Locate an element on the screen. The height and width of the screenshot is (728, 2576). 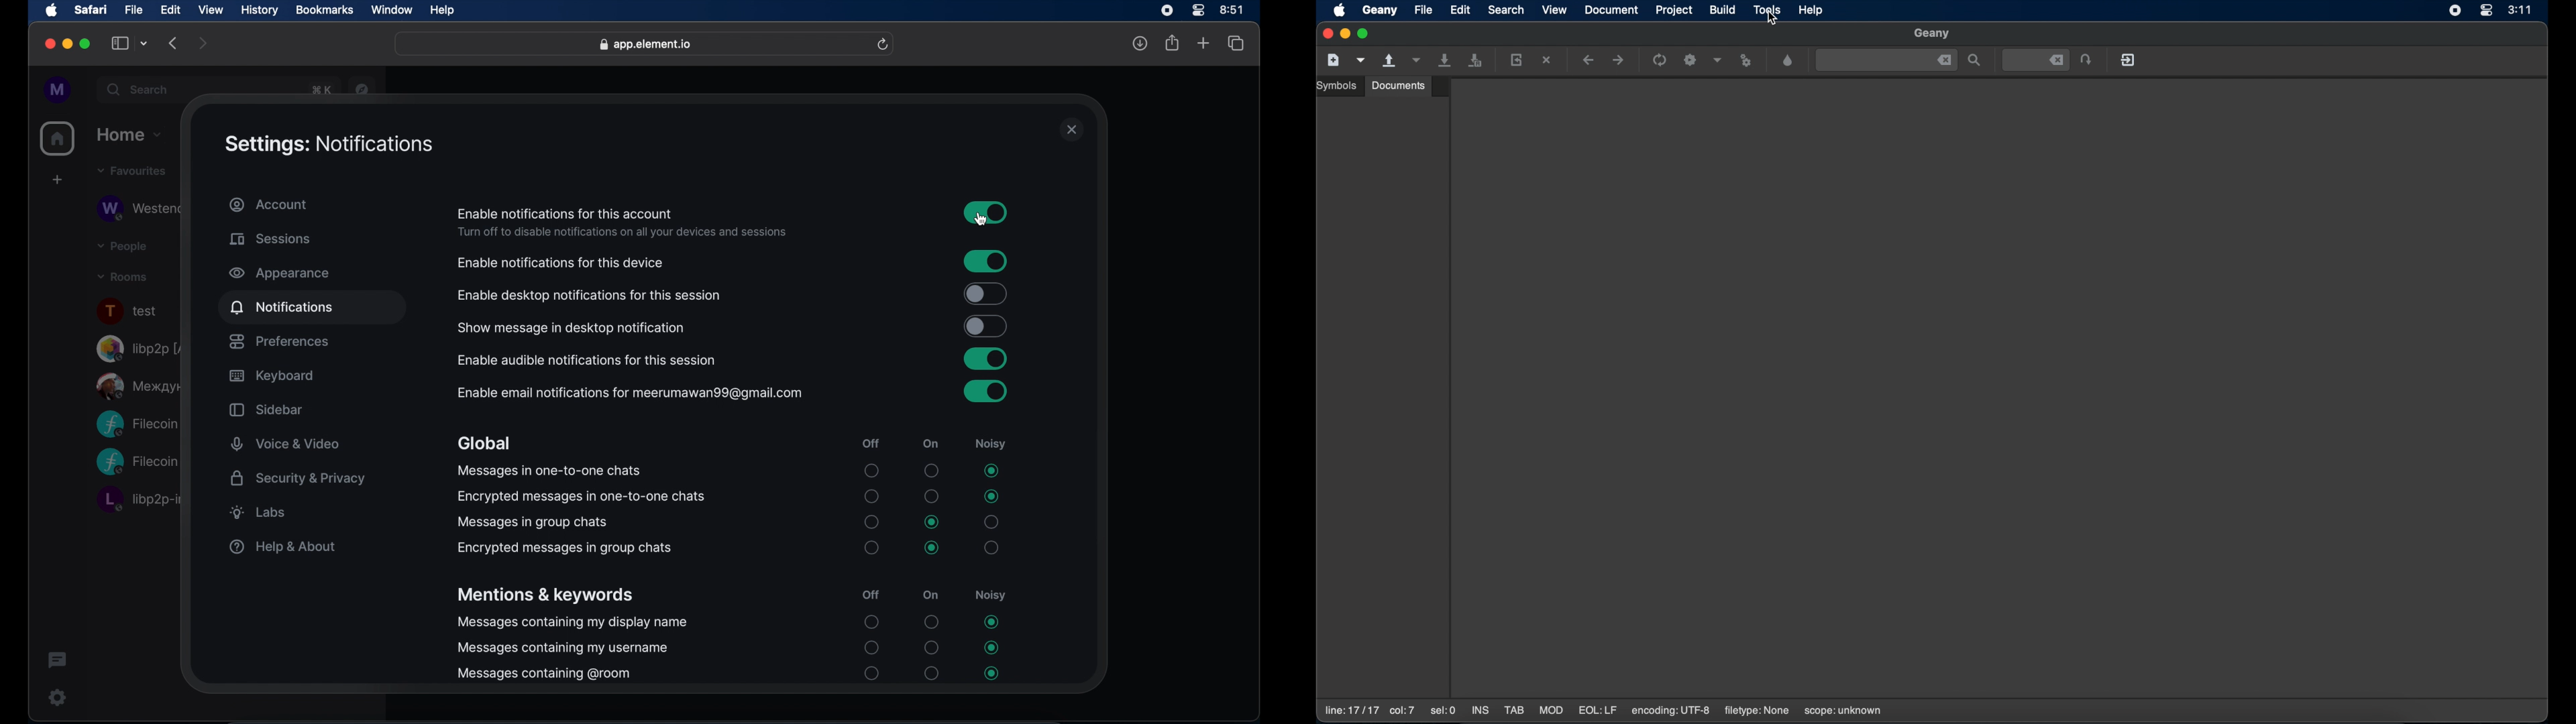
security and privacy is located at coordinates (298, 478).